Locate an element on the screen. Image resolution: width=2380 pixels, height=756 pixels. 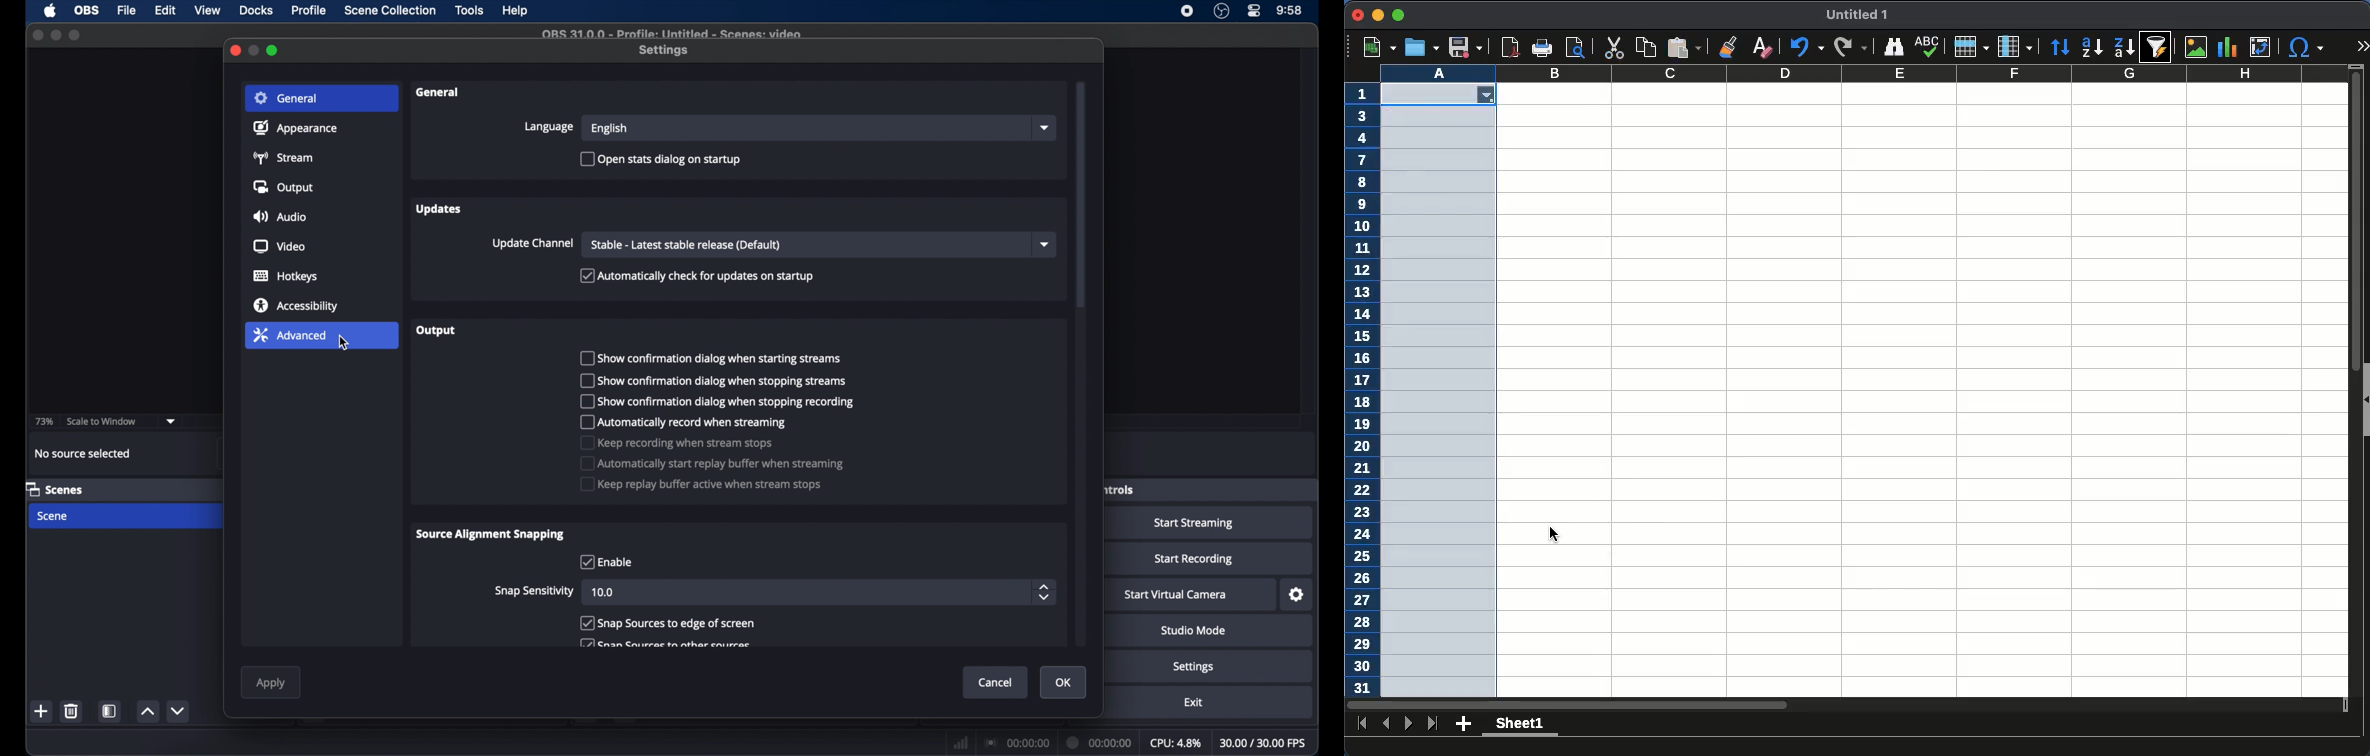
audio is located at coordinates (280, 216).